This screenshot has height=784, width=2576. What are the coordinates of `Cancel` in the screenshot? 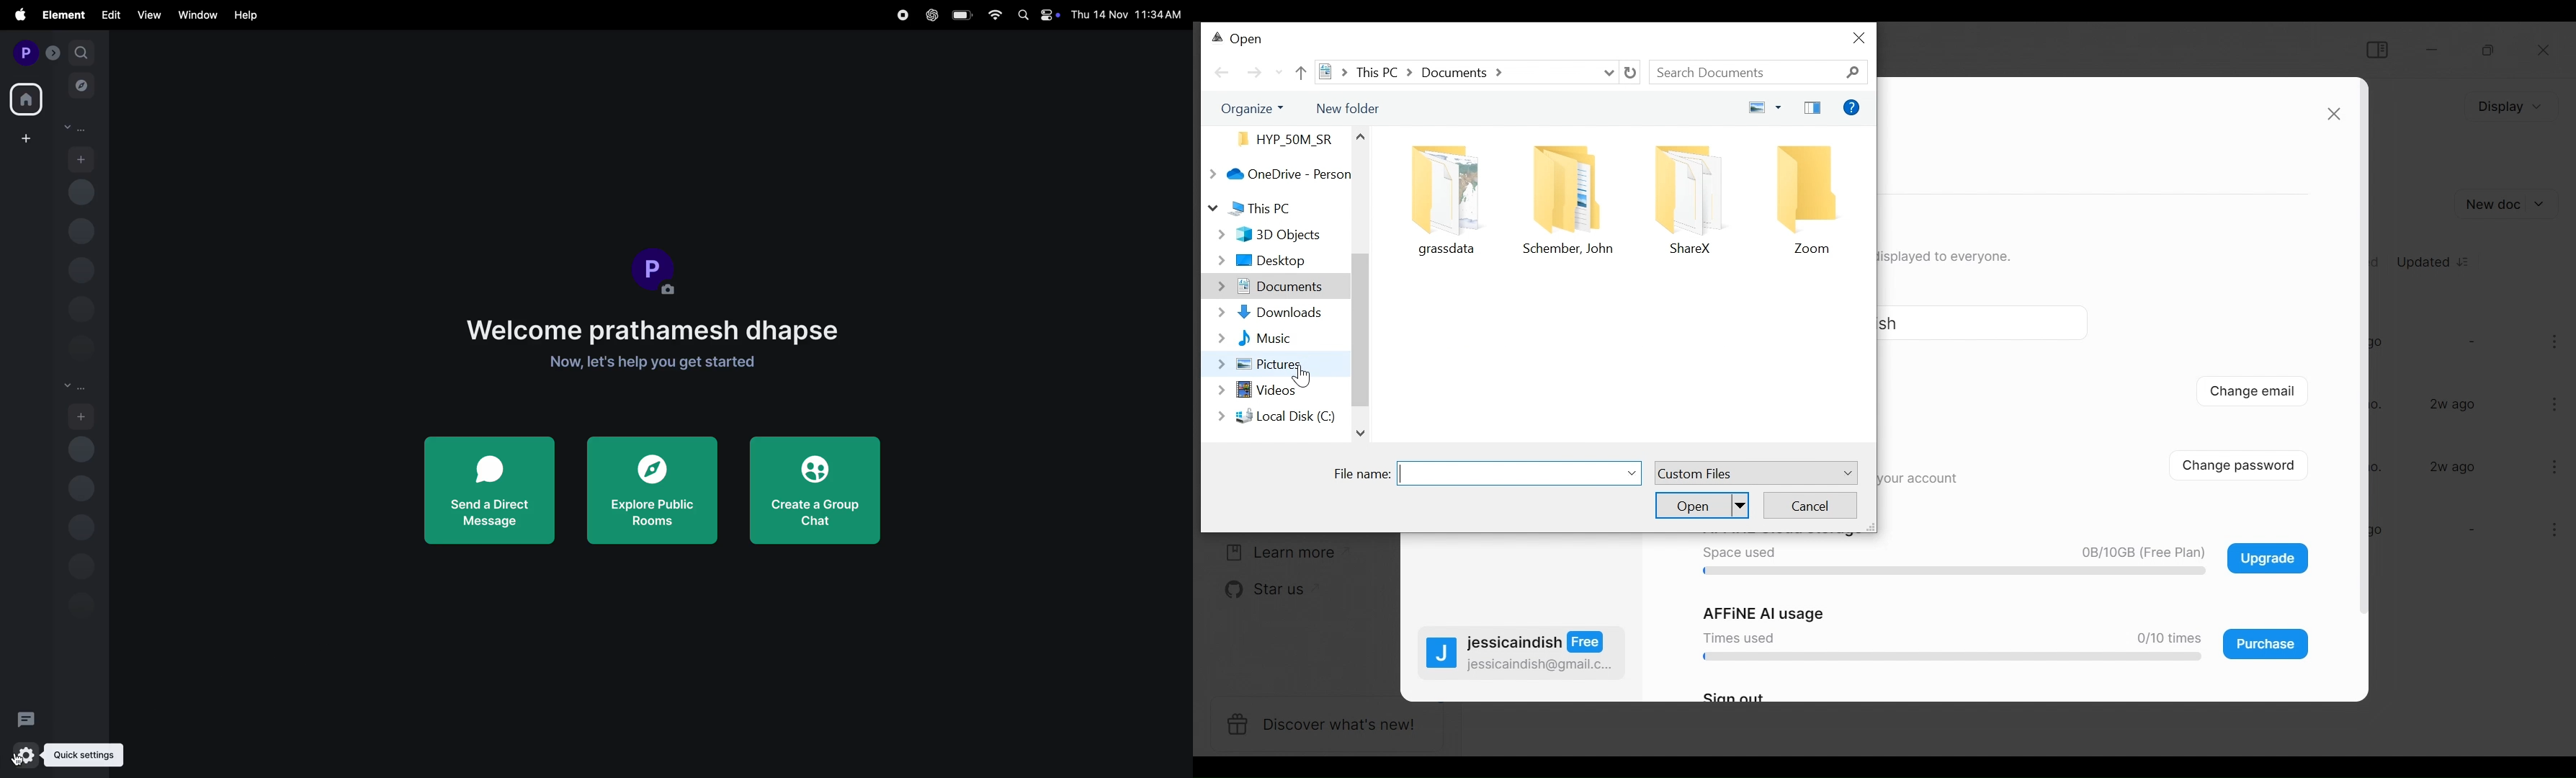 It's located at (1810, 504).